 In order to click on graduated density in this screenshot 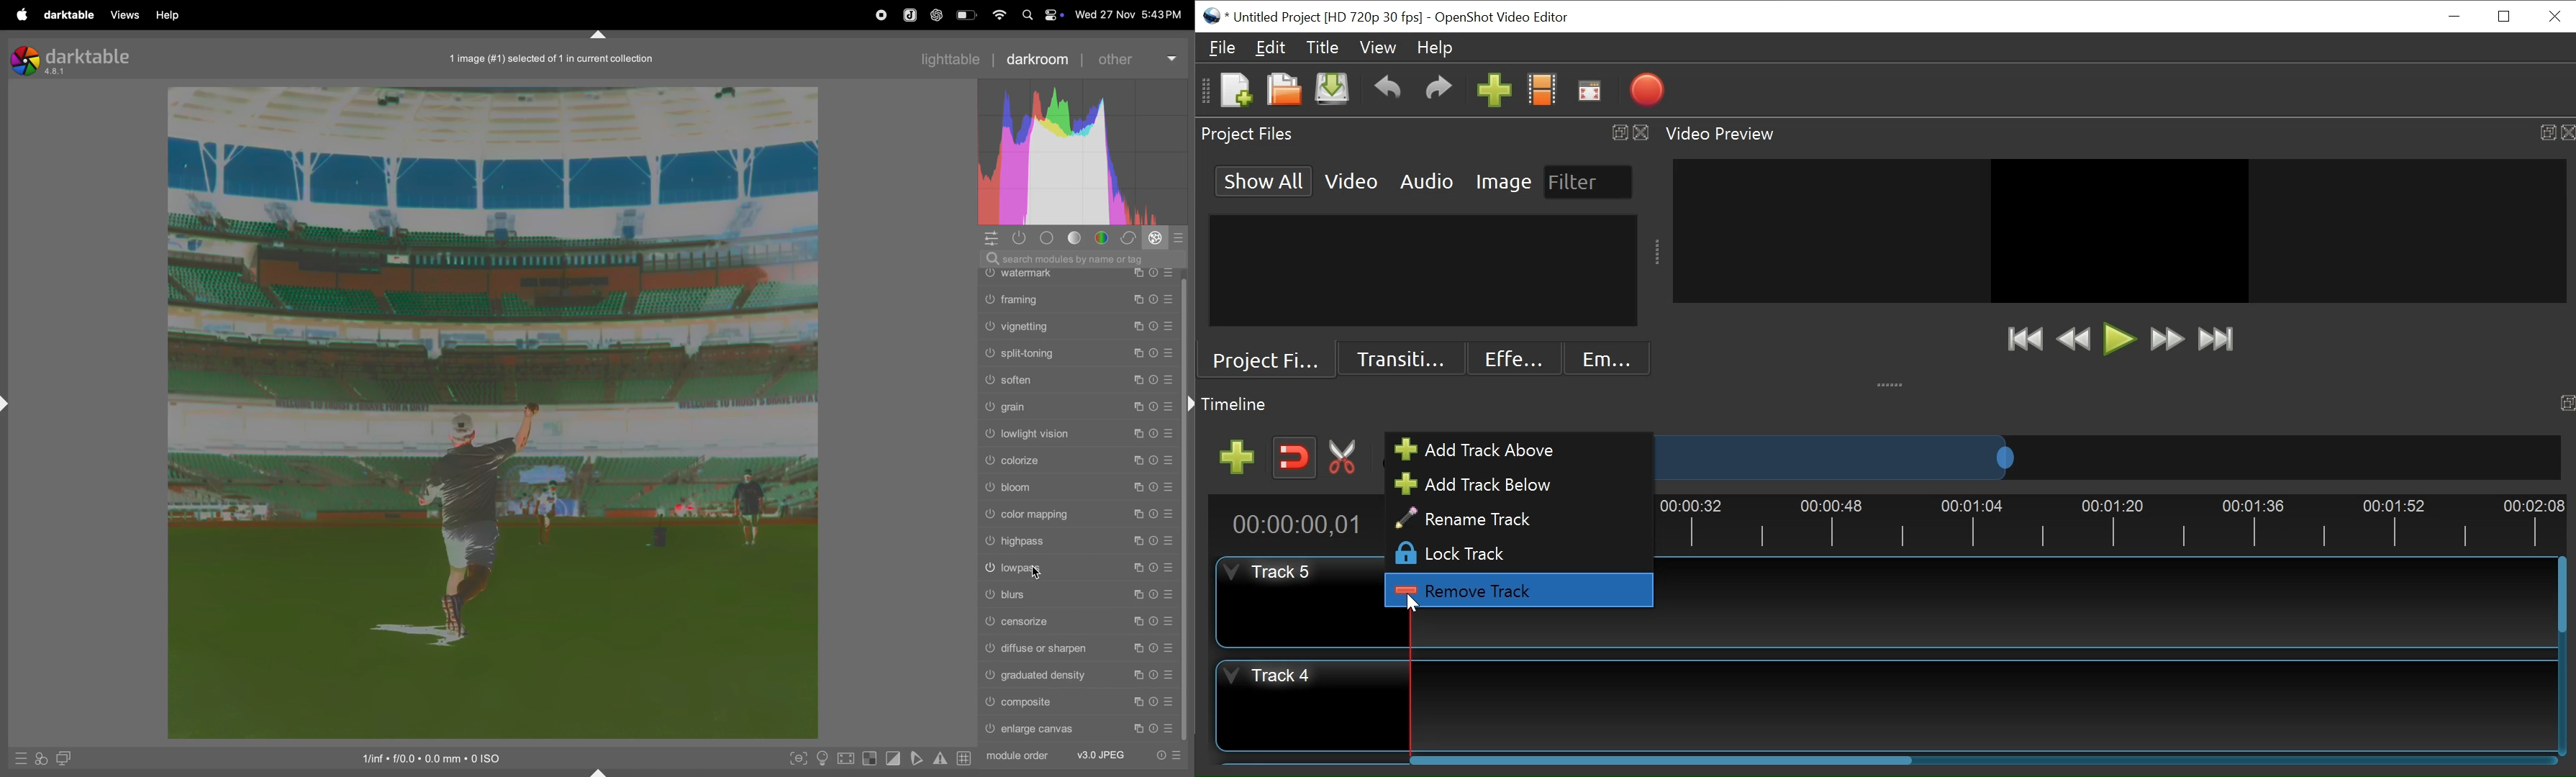, I will do `click(1080, 676)`.